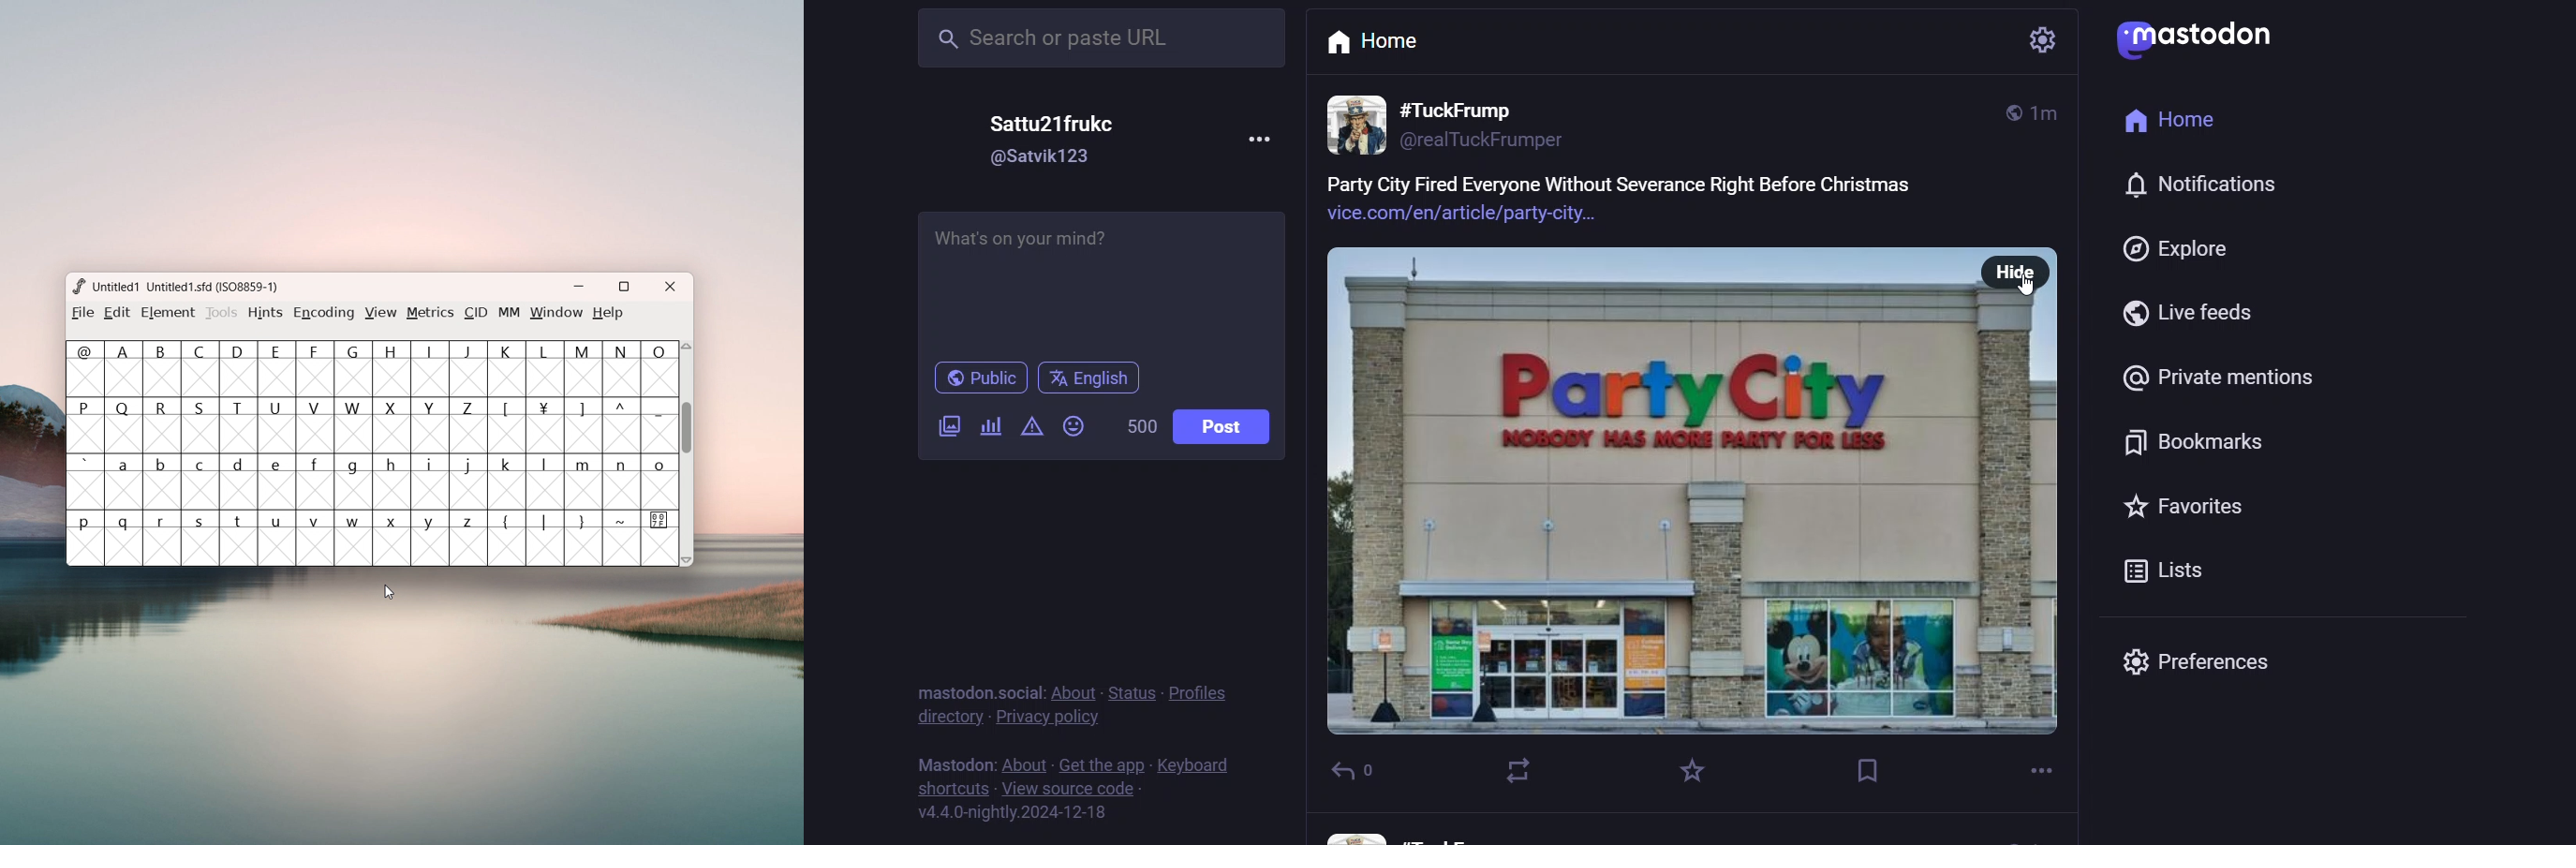 Image resolution: width=2576 pixels, height=868 pixels. I want to click on User information, so click(1489, 122).